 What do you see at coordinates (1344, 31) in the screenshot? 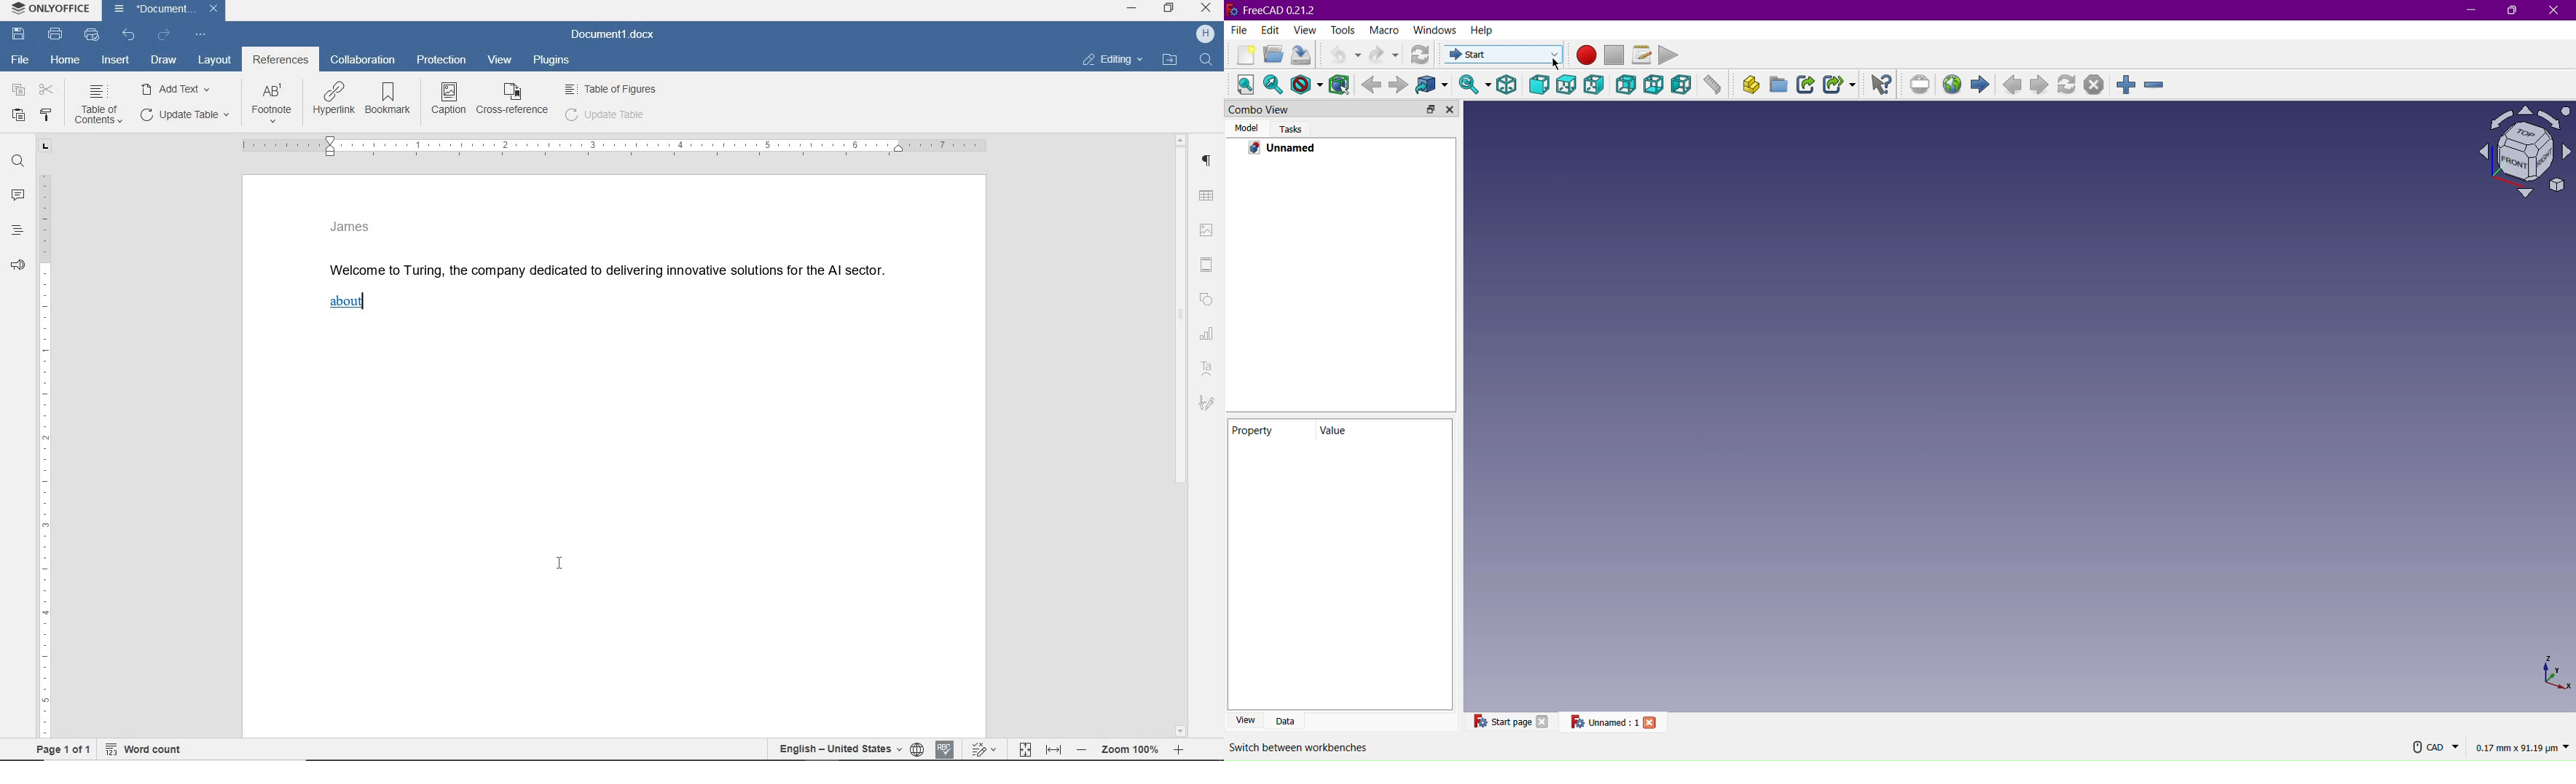
I see `Tools` at bounding box center [1344, 31].